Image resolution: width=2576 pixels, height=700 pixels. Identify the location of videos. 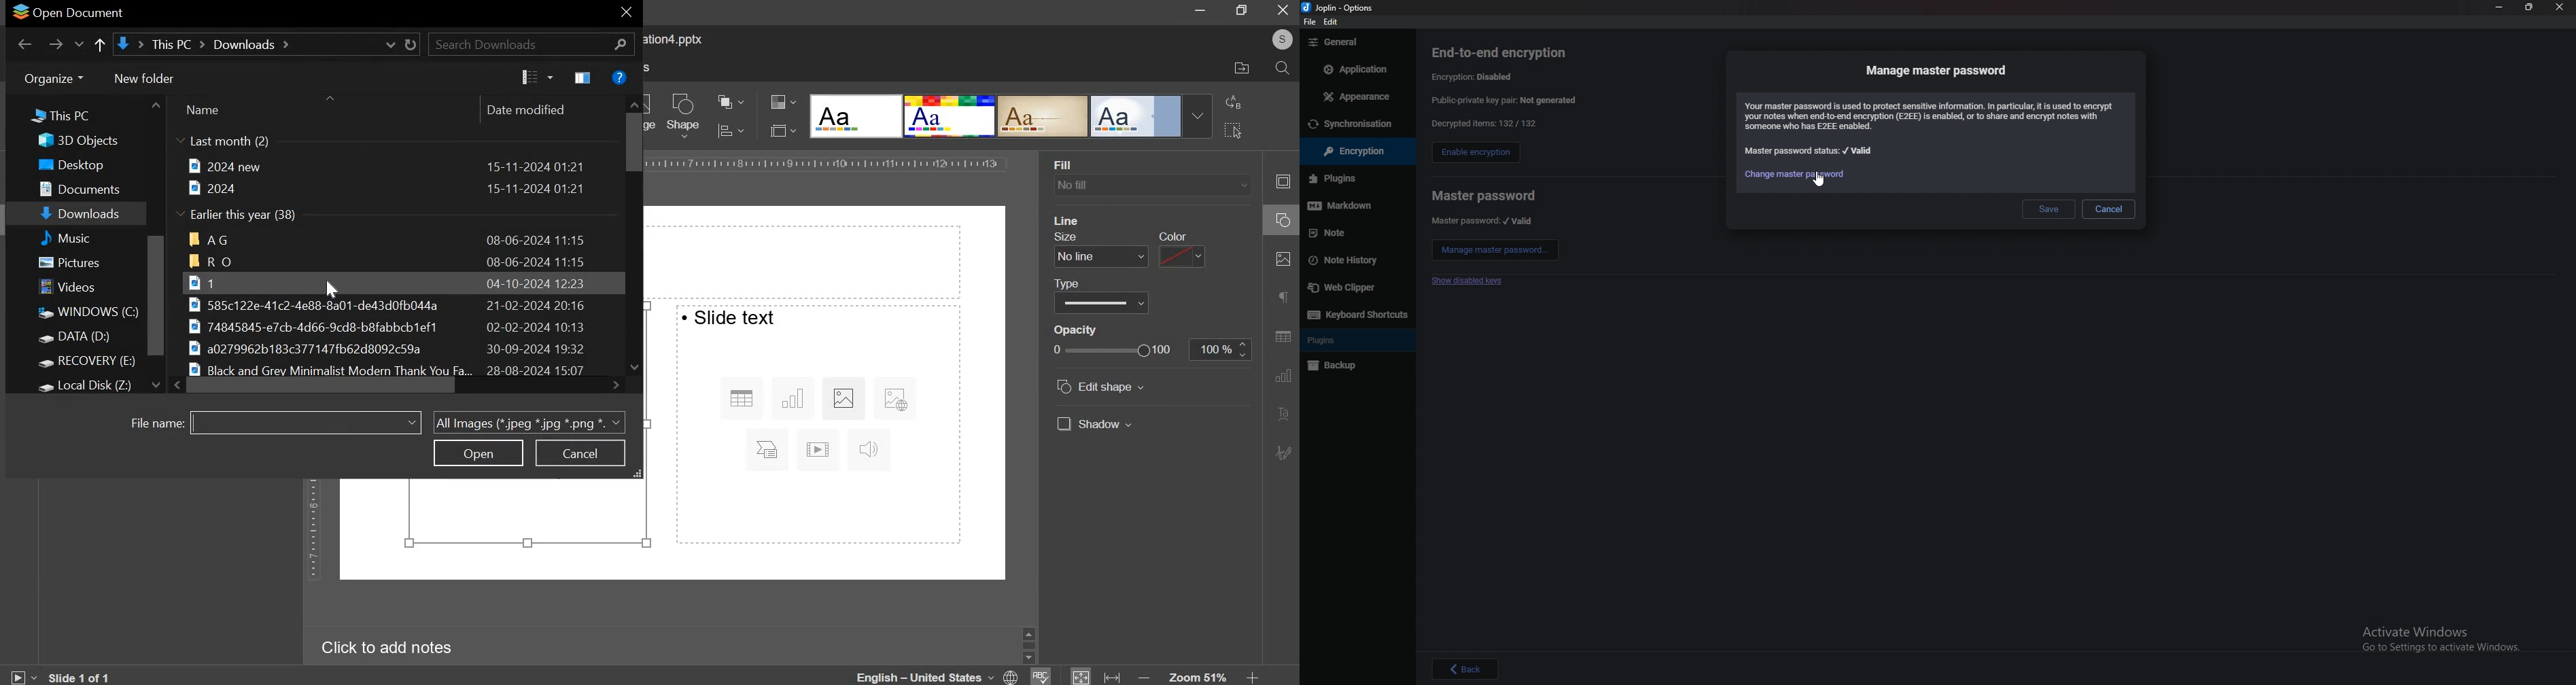
(71, 288).